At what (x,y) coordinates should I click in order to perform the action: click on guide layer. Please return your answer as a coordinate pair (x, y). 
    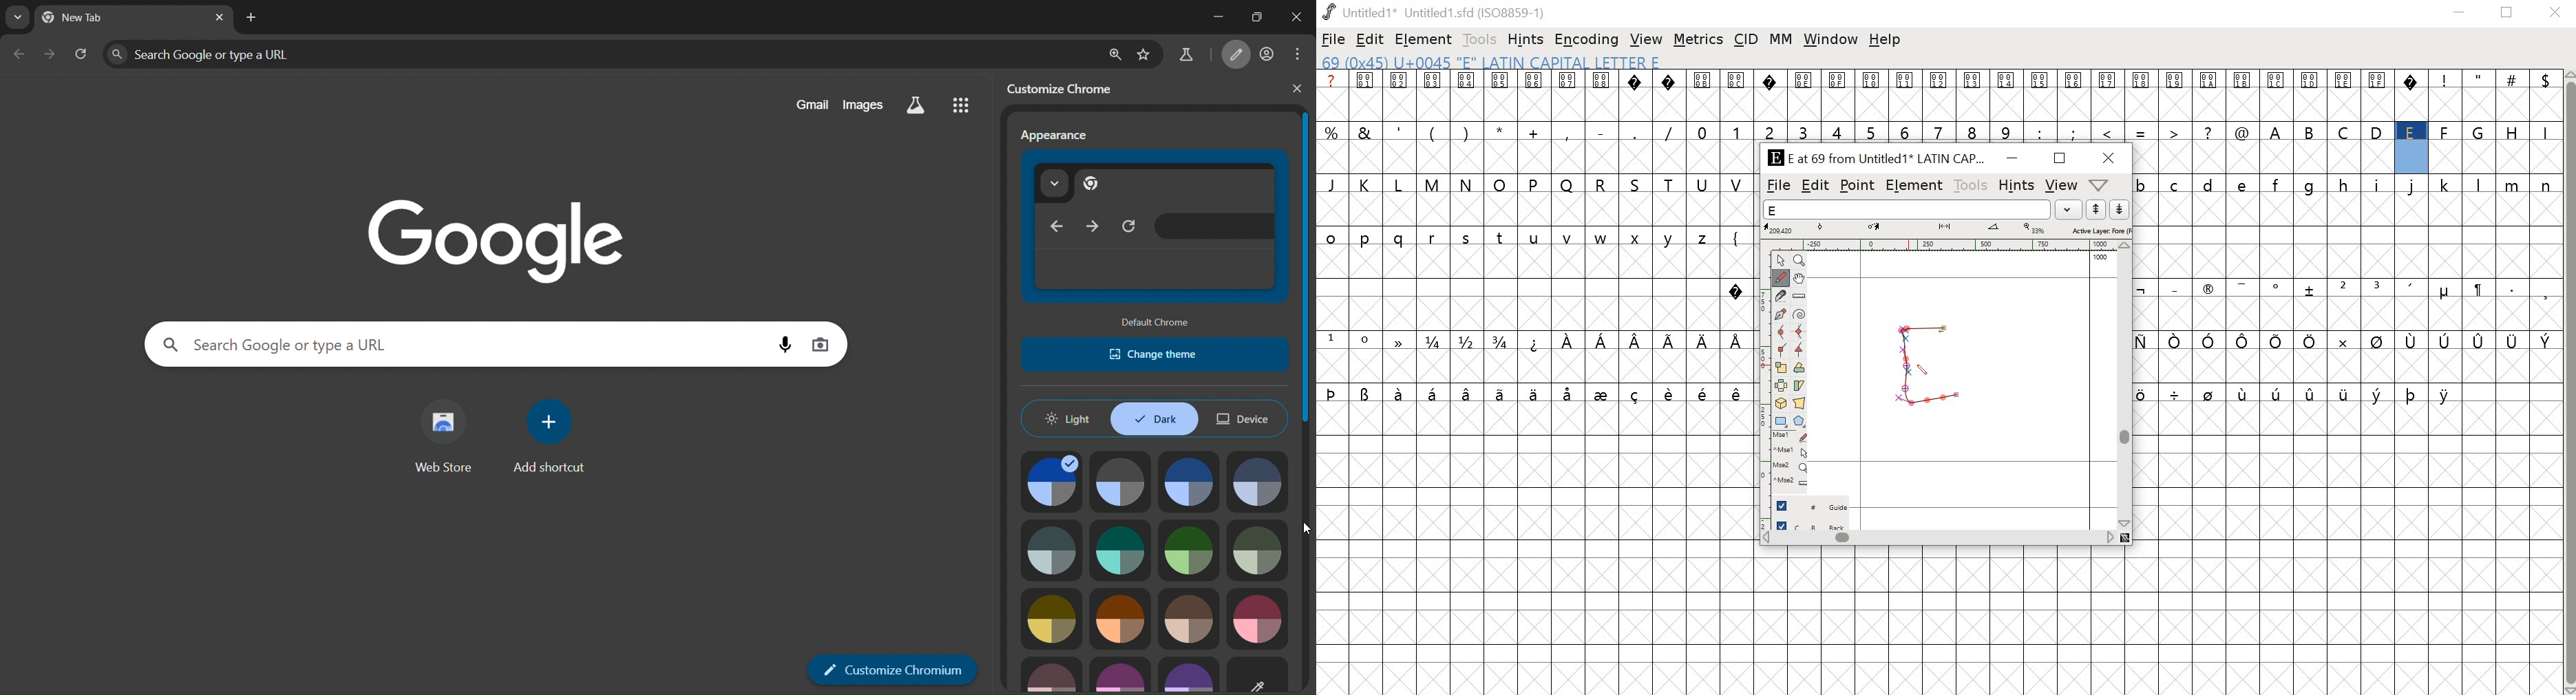
    Looking at the image, I should click on (1811, 509).